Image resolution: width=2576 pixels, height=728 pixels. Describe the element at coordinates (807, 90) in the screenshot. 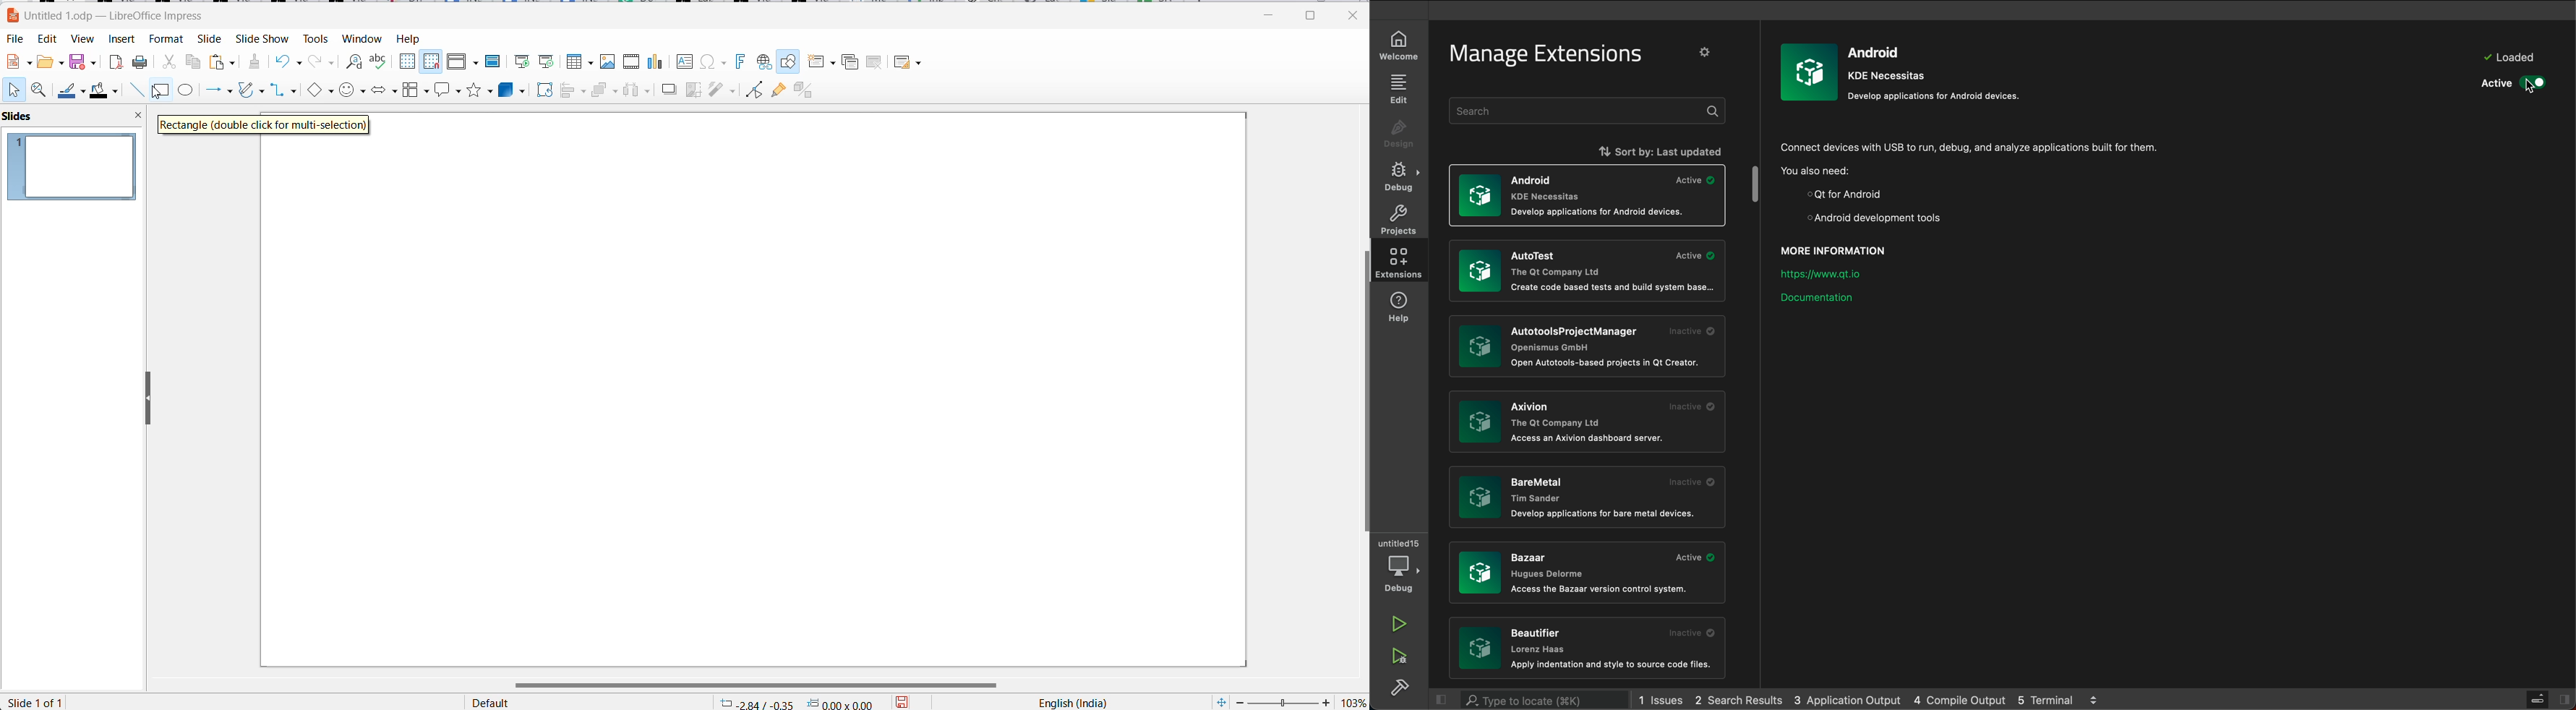

I see `Toggle extrusion` at that location.